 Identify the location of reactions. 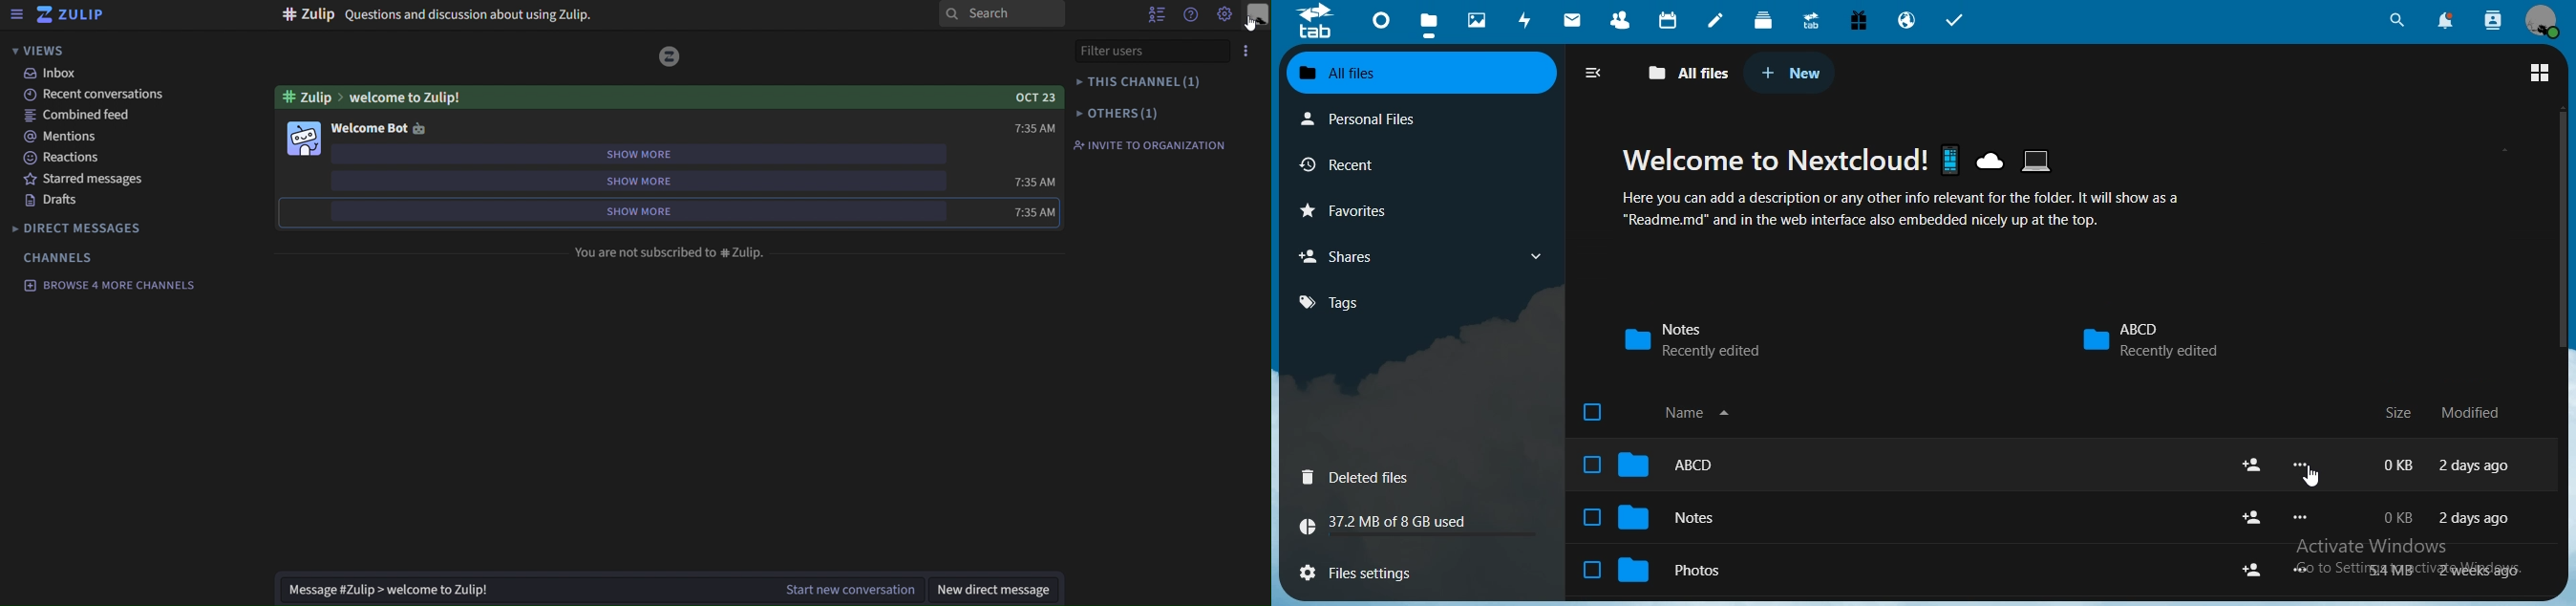
(68, 158).